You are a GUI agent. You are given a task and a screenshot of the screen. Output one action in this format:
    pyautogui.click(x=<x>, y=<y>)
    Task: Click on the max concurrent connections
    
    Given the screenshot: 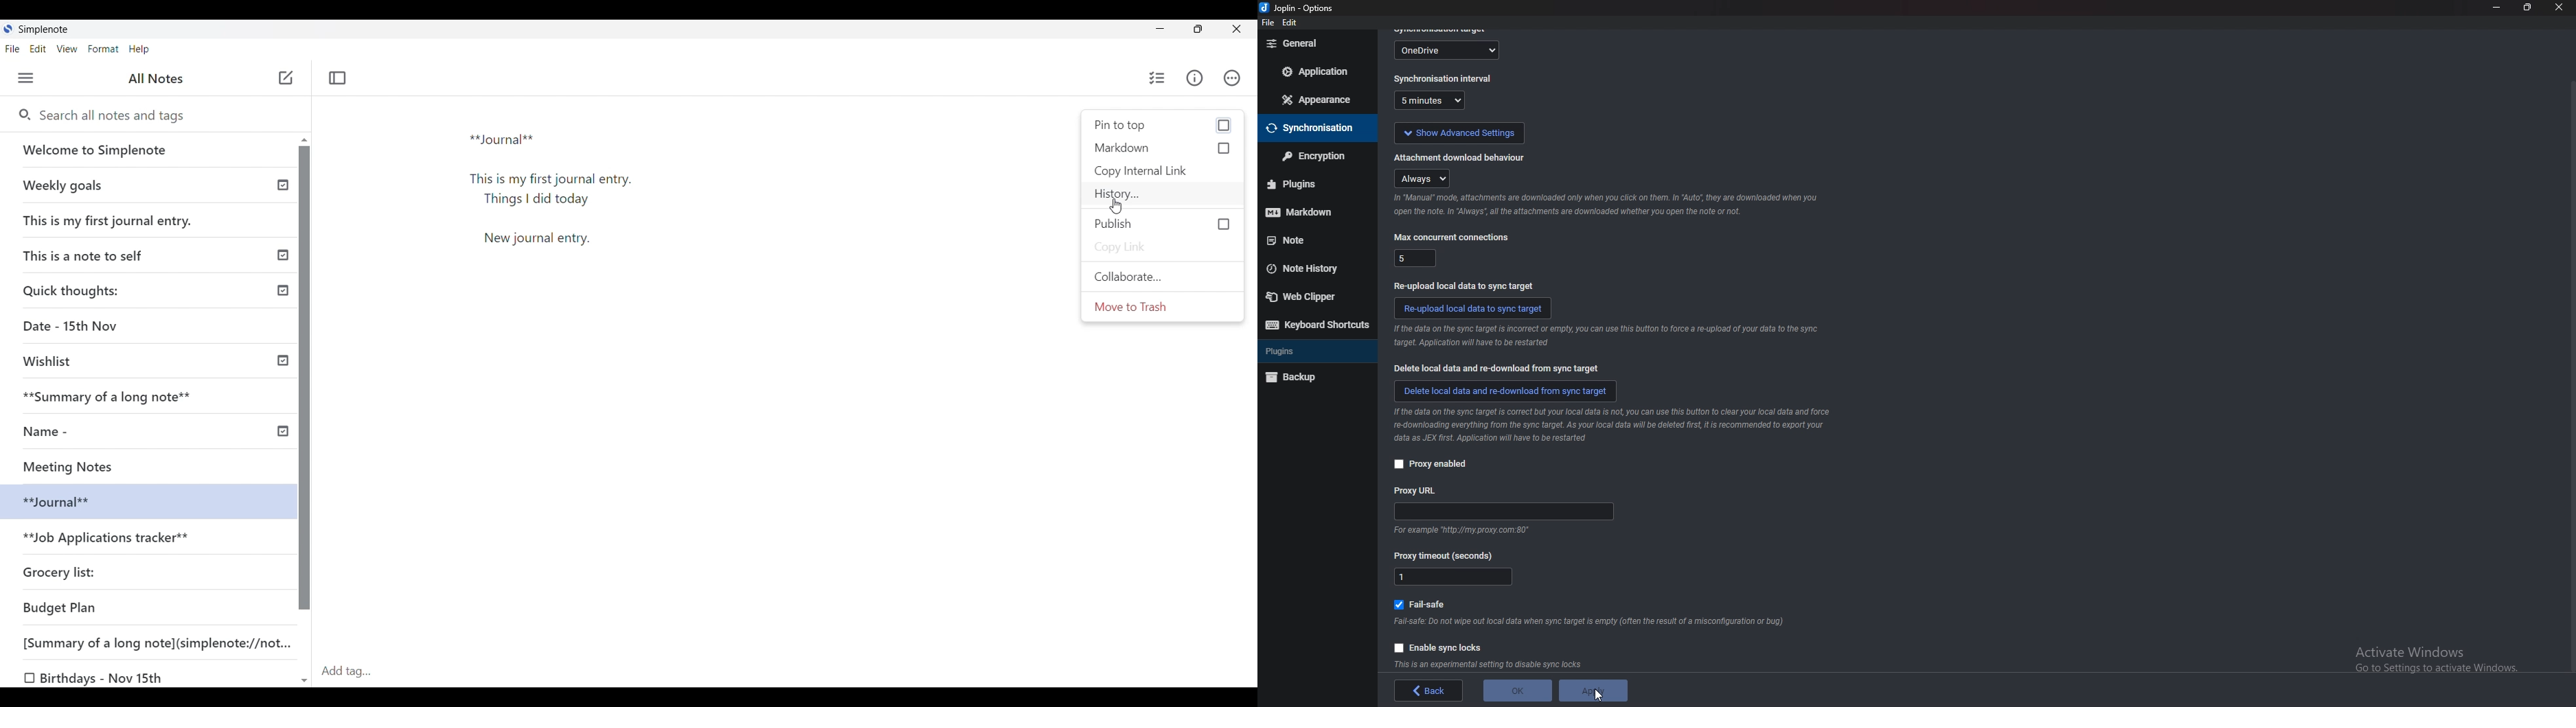 What is the action you would take?
    pyautogui.click(x=1414, y=257)
    